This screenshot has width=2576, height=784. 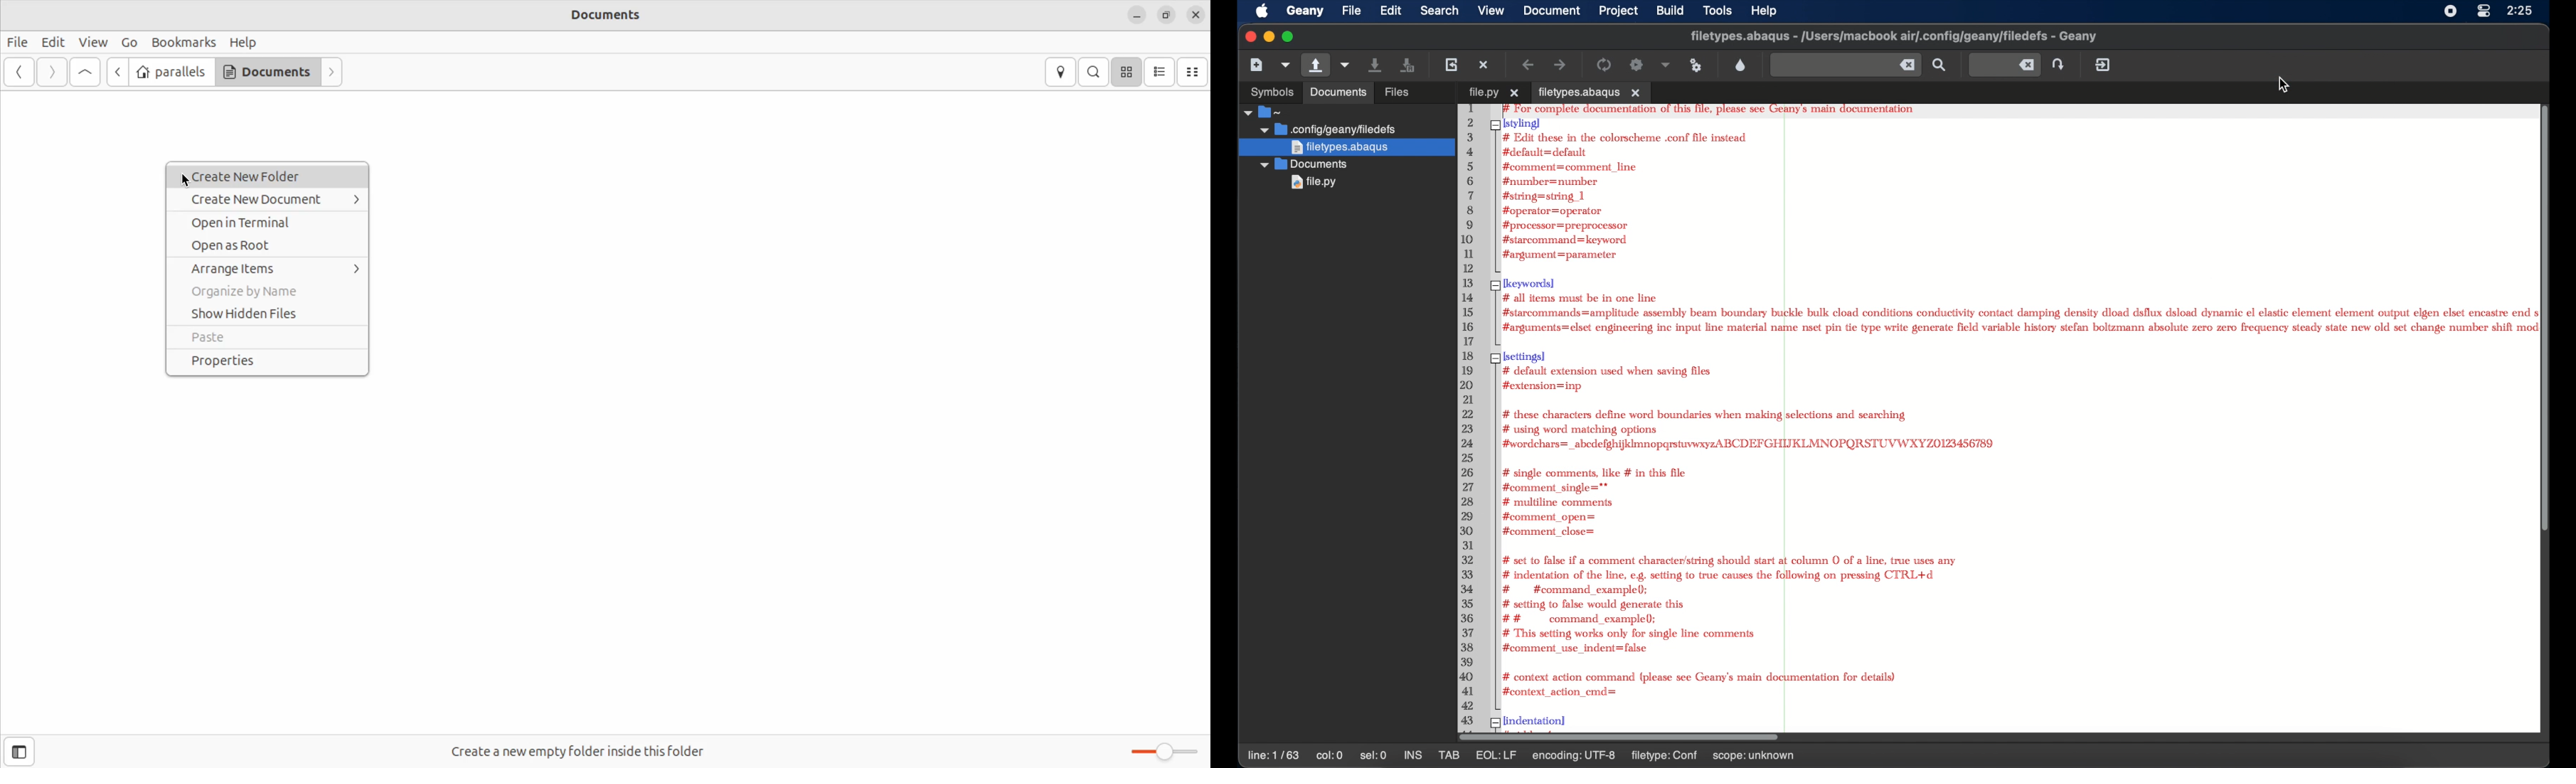 I want to click on mod, so click(x=1489, y=755).